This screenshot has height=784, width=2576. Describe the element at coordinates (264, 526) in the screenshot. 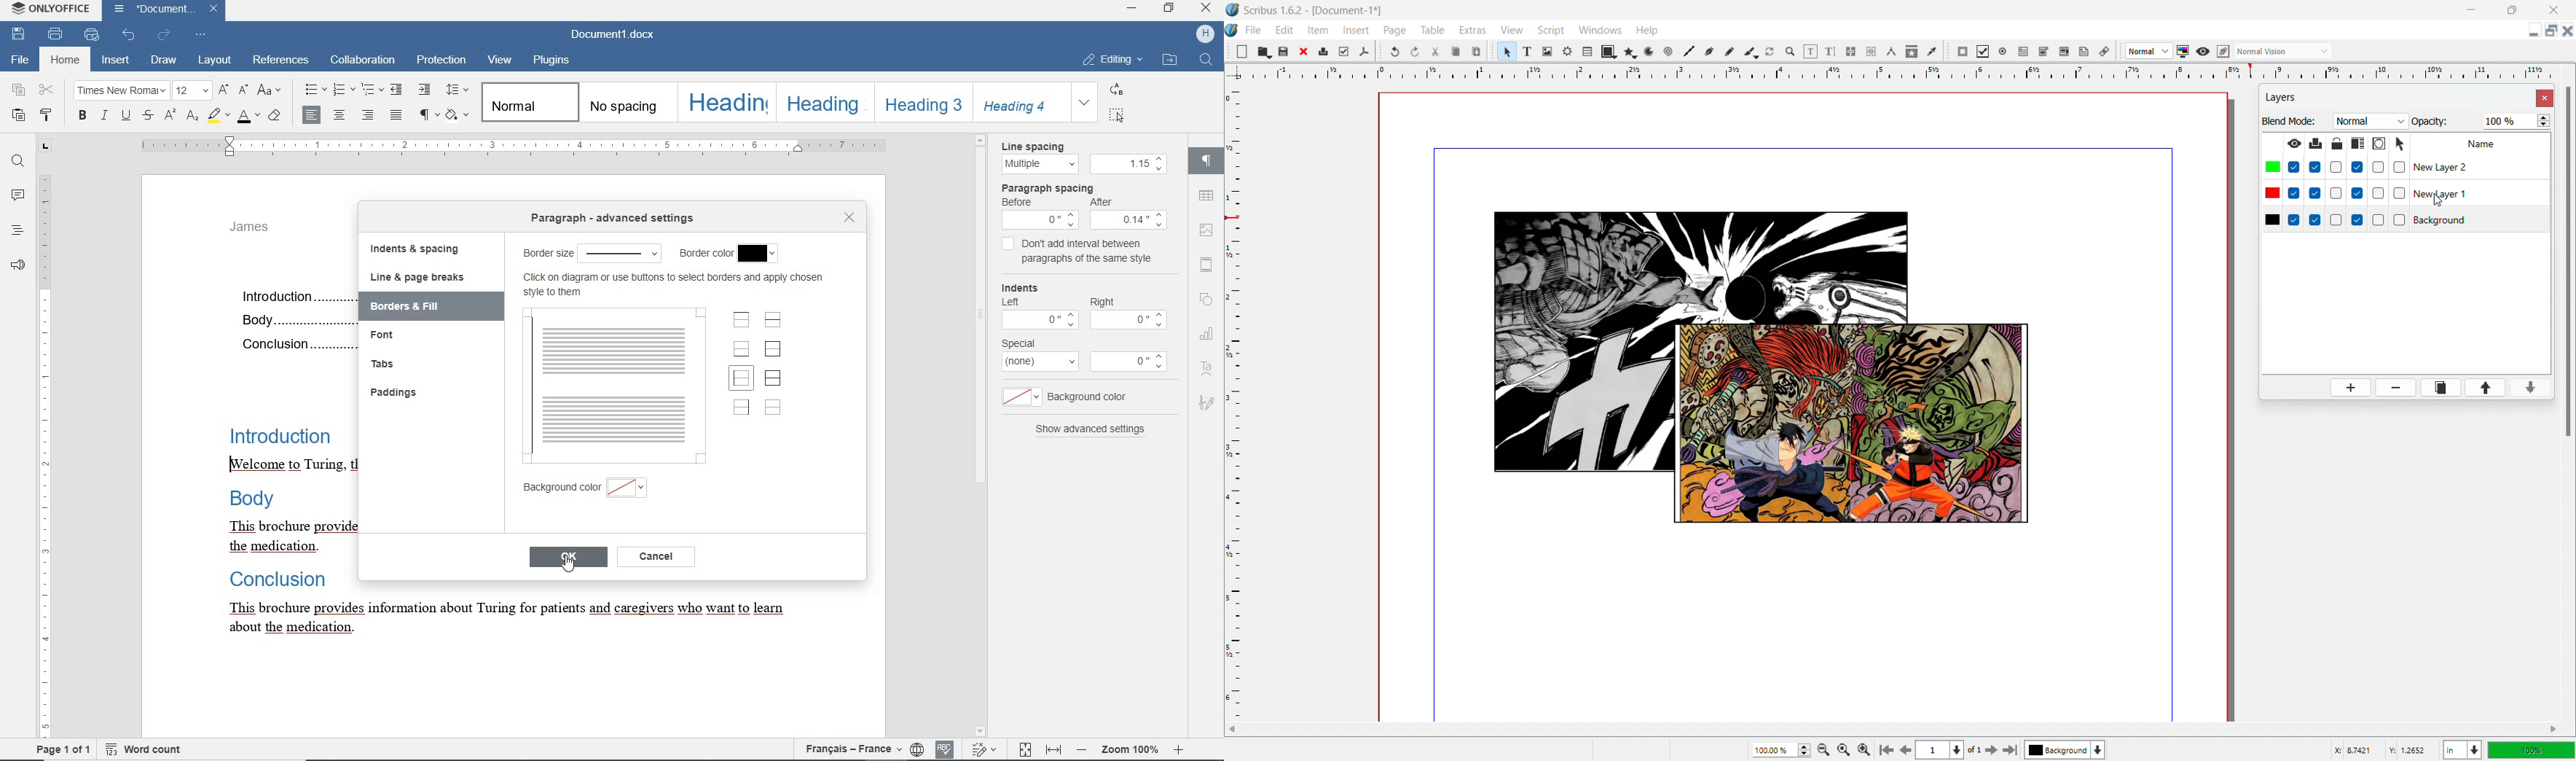

I see `This brochure |` at that location.